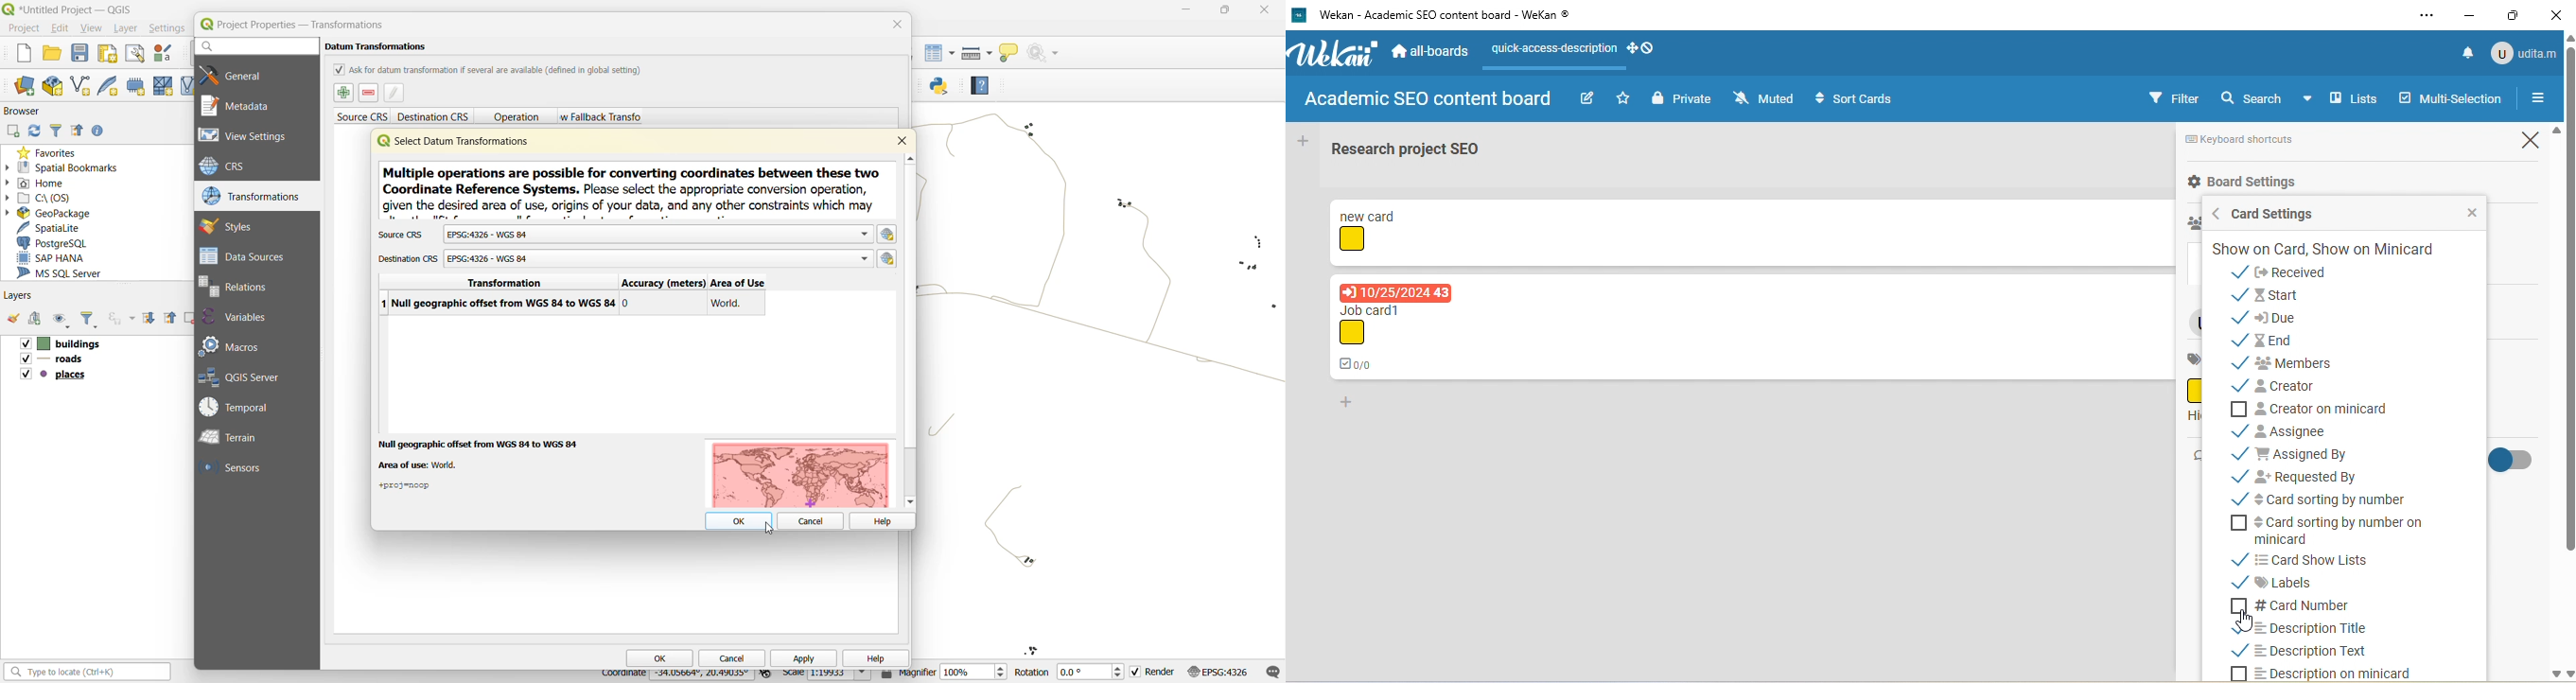 The height and width of the screenshot is (700, 2576). What do you see at coordinates (520, 115) in the screenshot?
I see `operation` at bounding box center [520, 115].